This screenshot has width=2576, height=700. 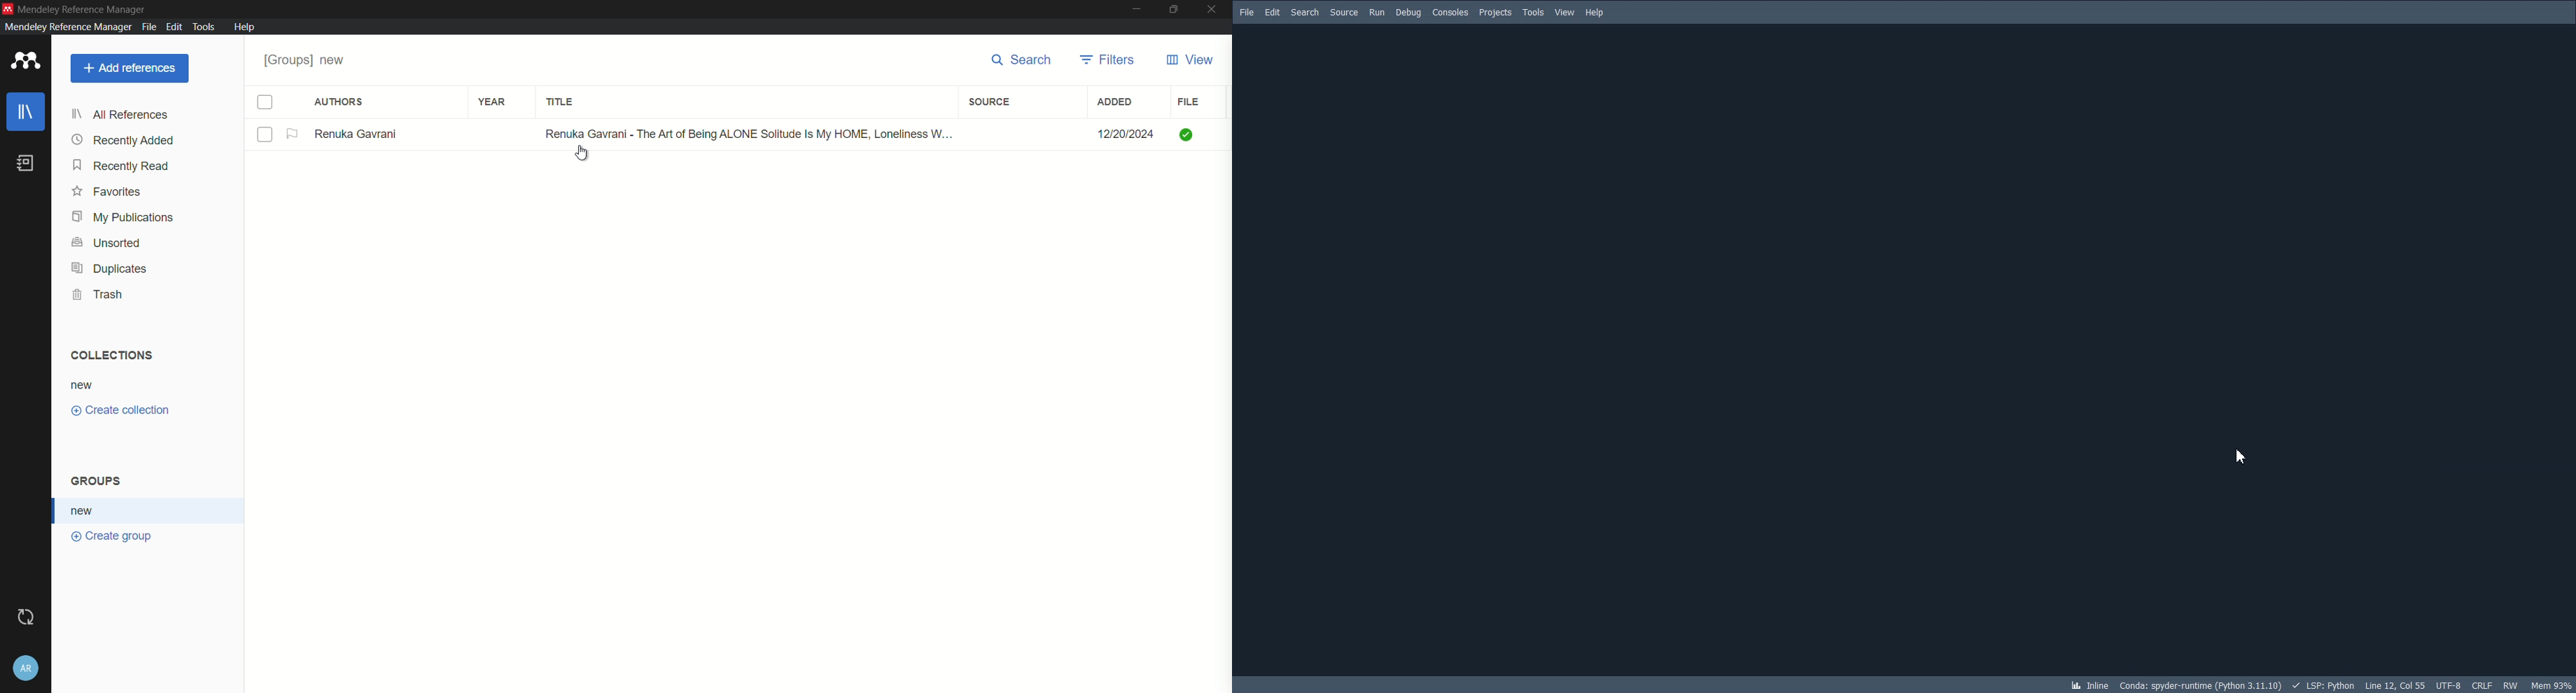 What do you see at coordinates (66, 27) in the screenshot?
I see `mendeley reference manager` at bounding box center [66, 27].